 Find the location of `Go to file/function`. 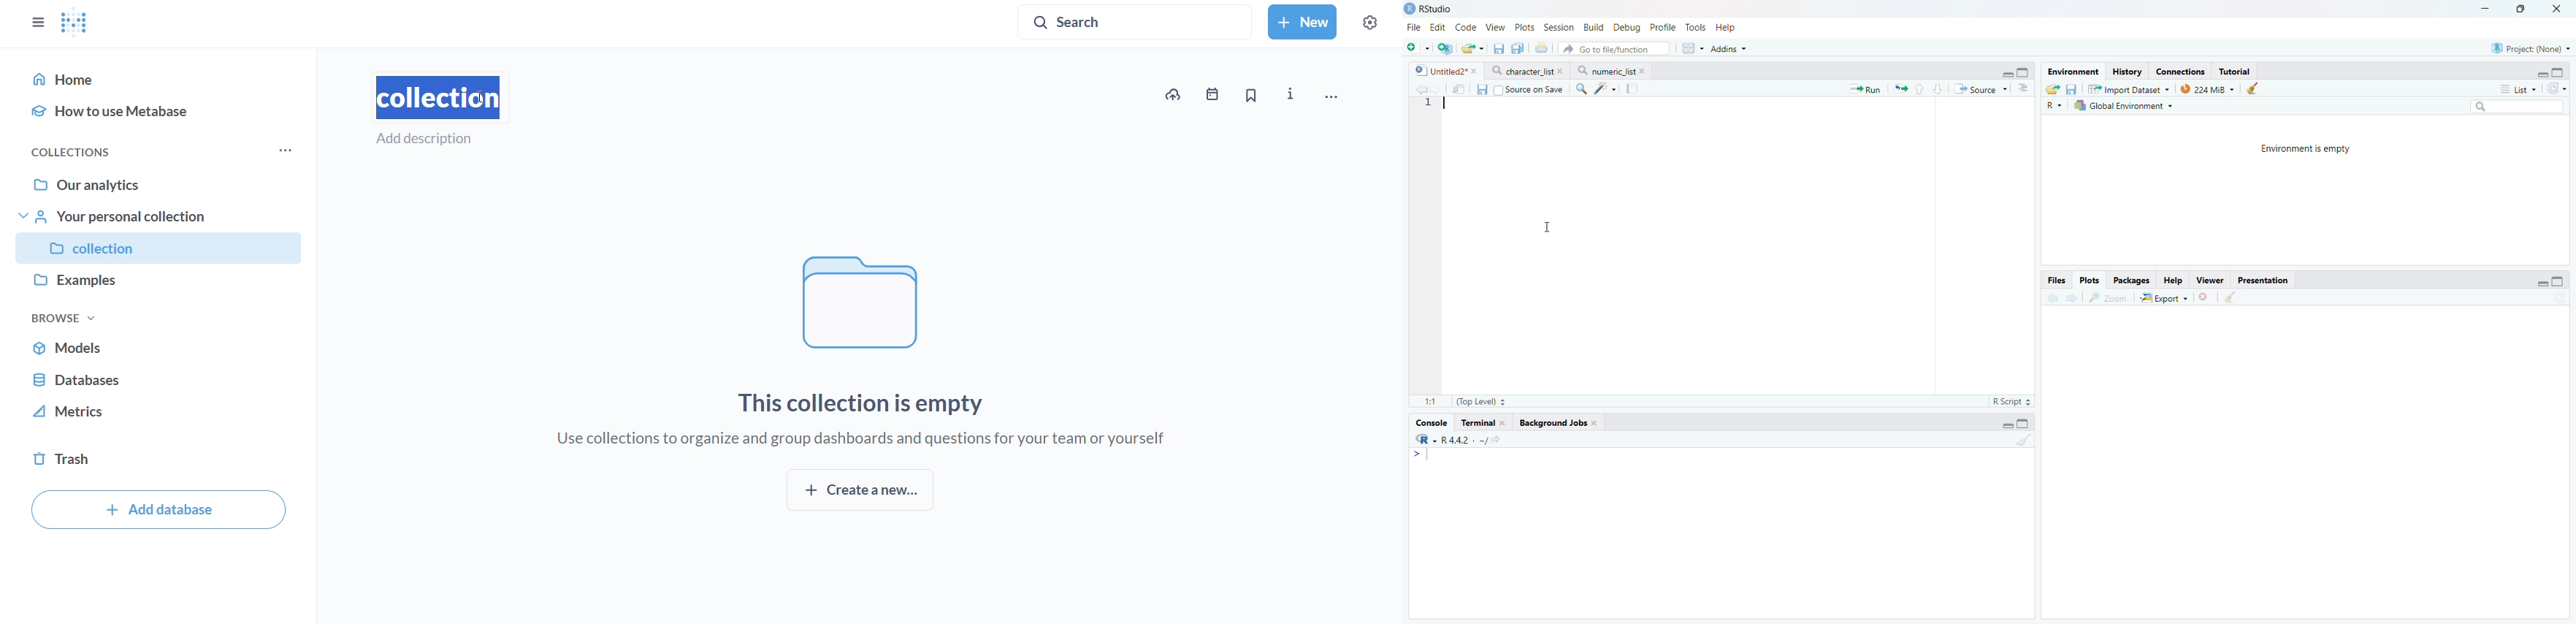

Go to file/function is located at coordinates (1614, 48).